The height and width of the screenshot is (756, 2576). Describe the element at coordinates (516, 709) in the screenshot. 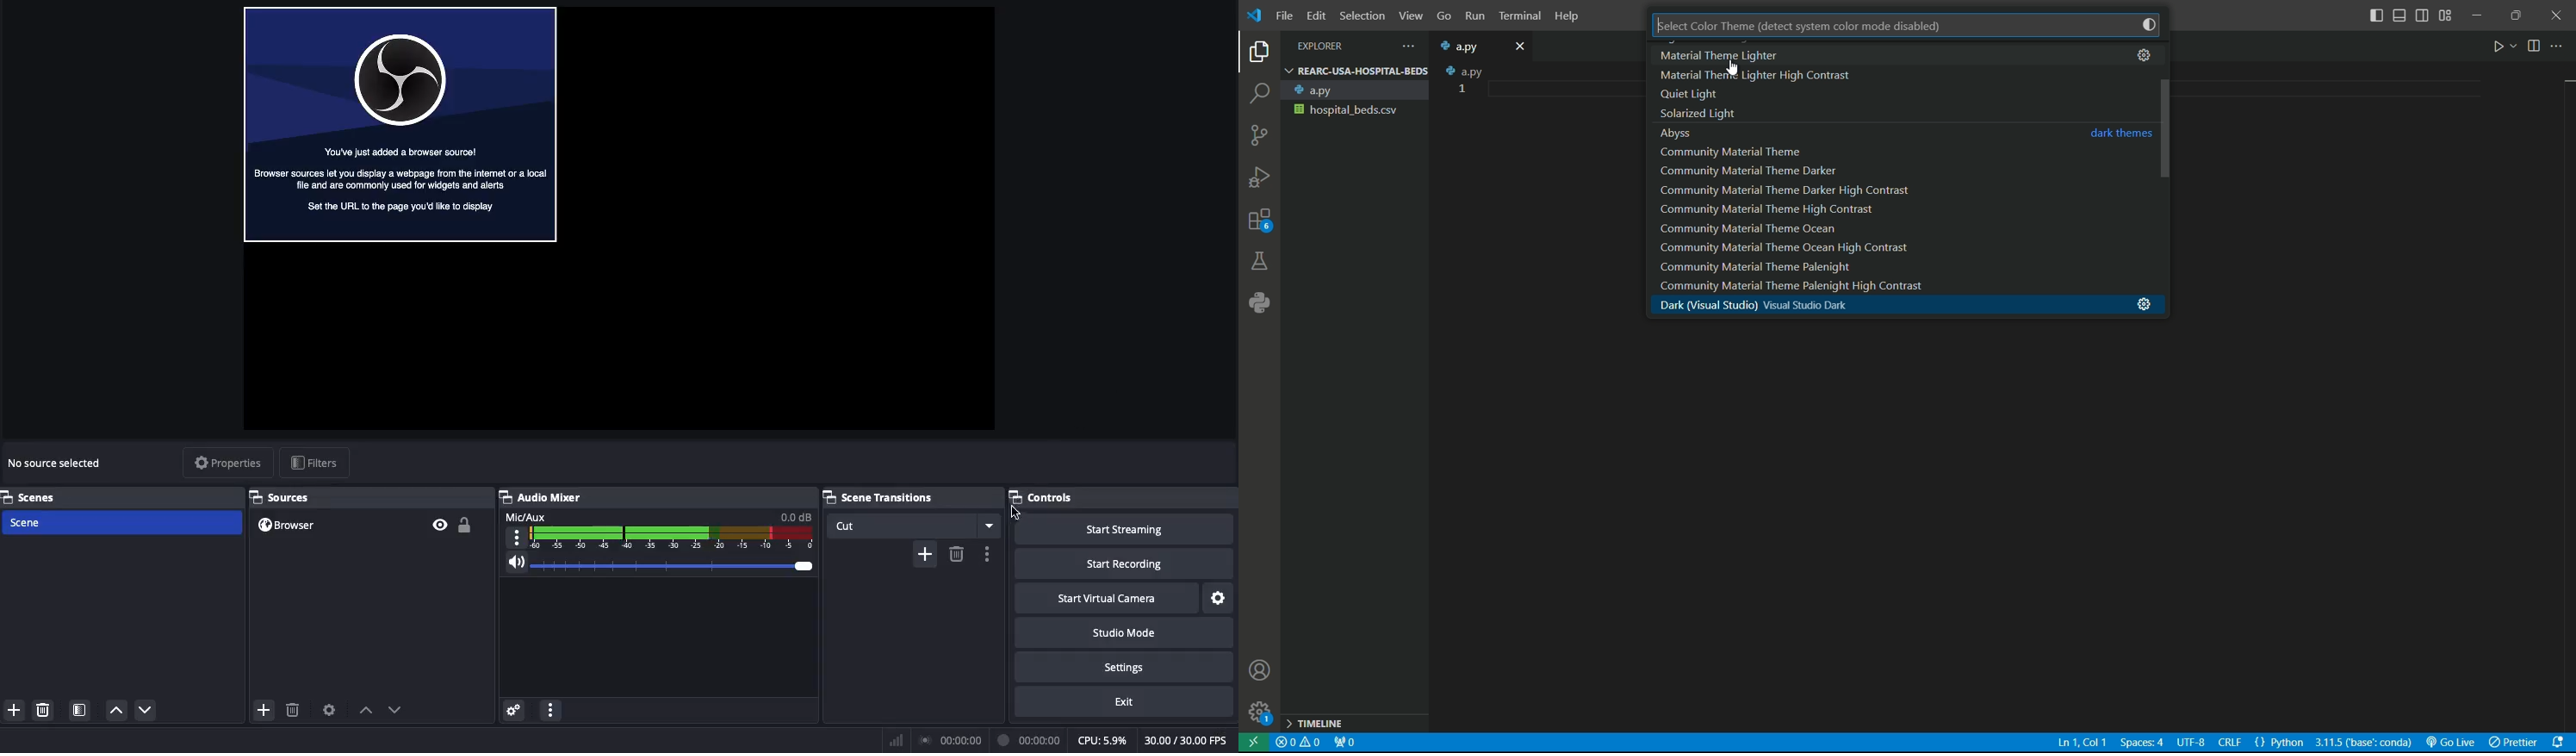

I see `Advanced audio menu` at that location.